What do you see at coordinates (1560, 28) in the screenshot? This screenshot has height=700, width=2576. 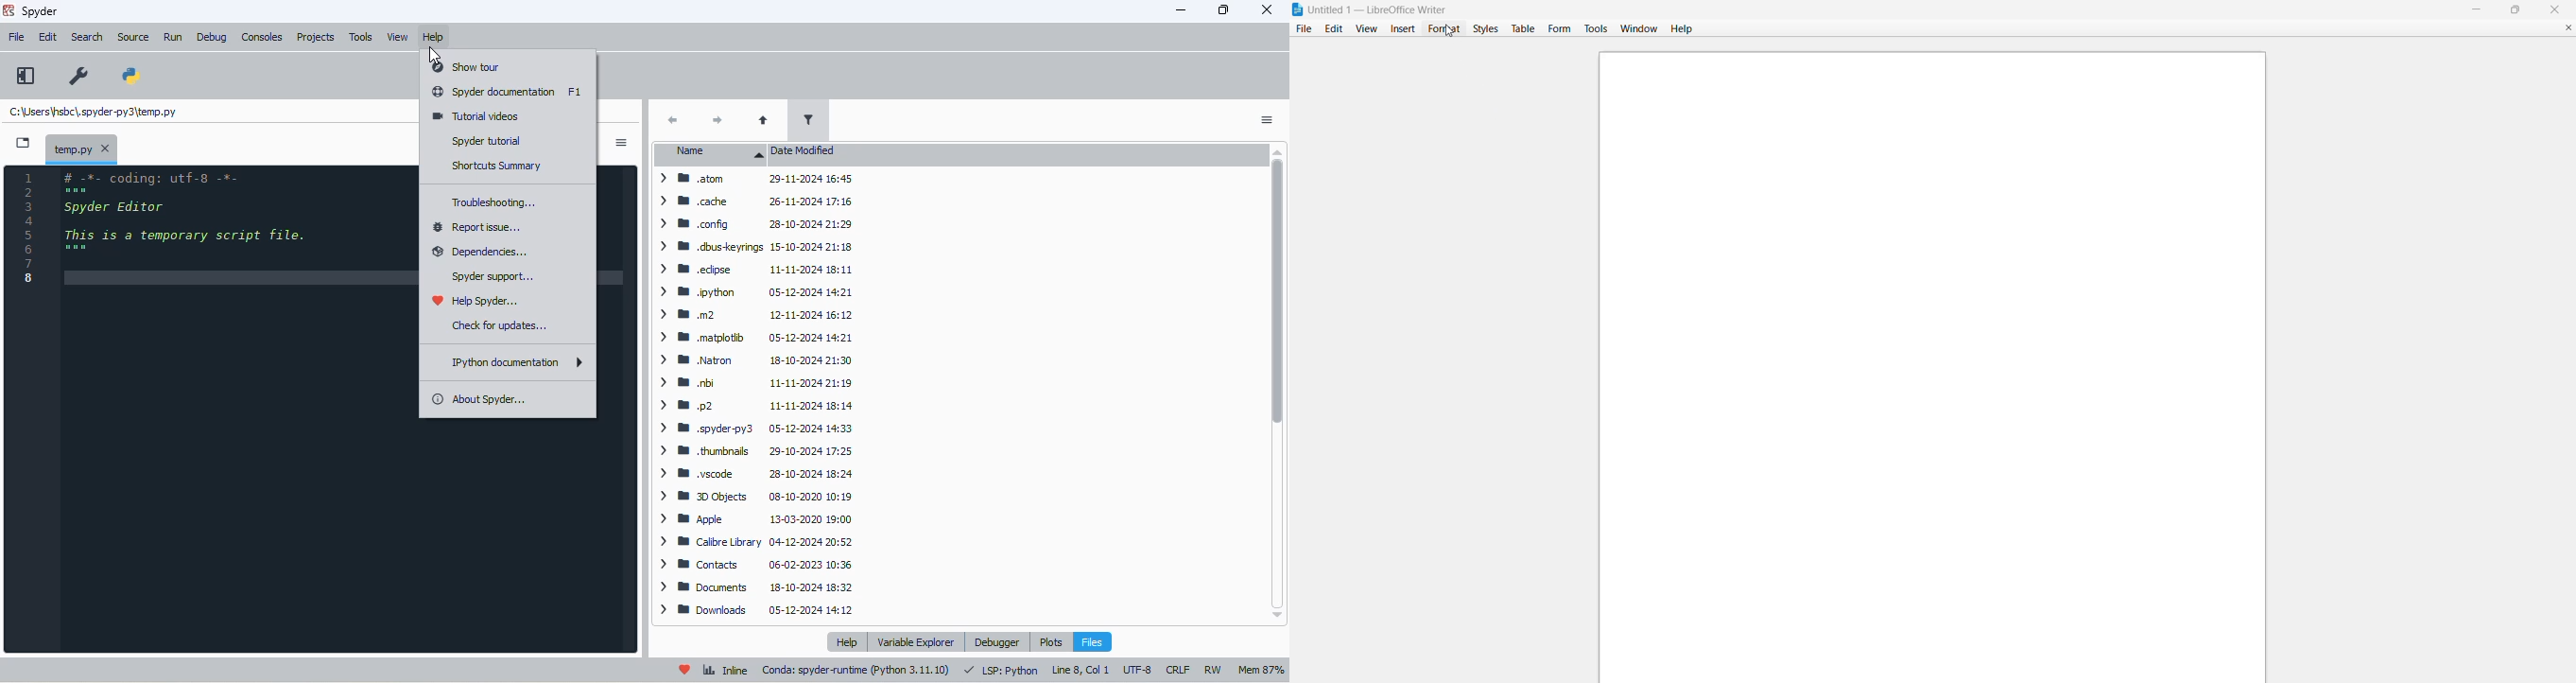 I see `form` at bounding box center [1560, 28].